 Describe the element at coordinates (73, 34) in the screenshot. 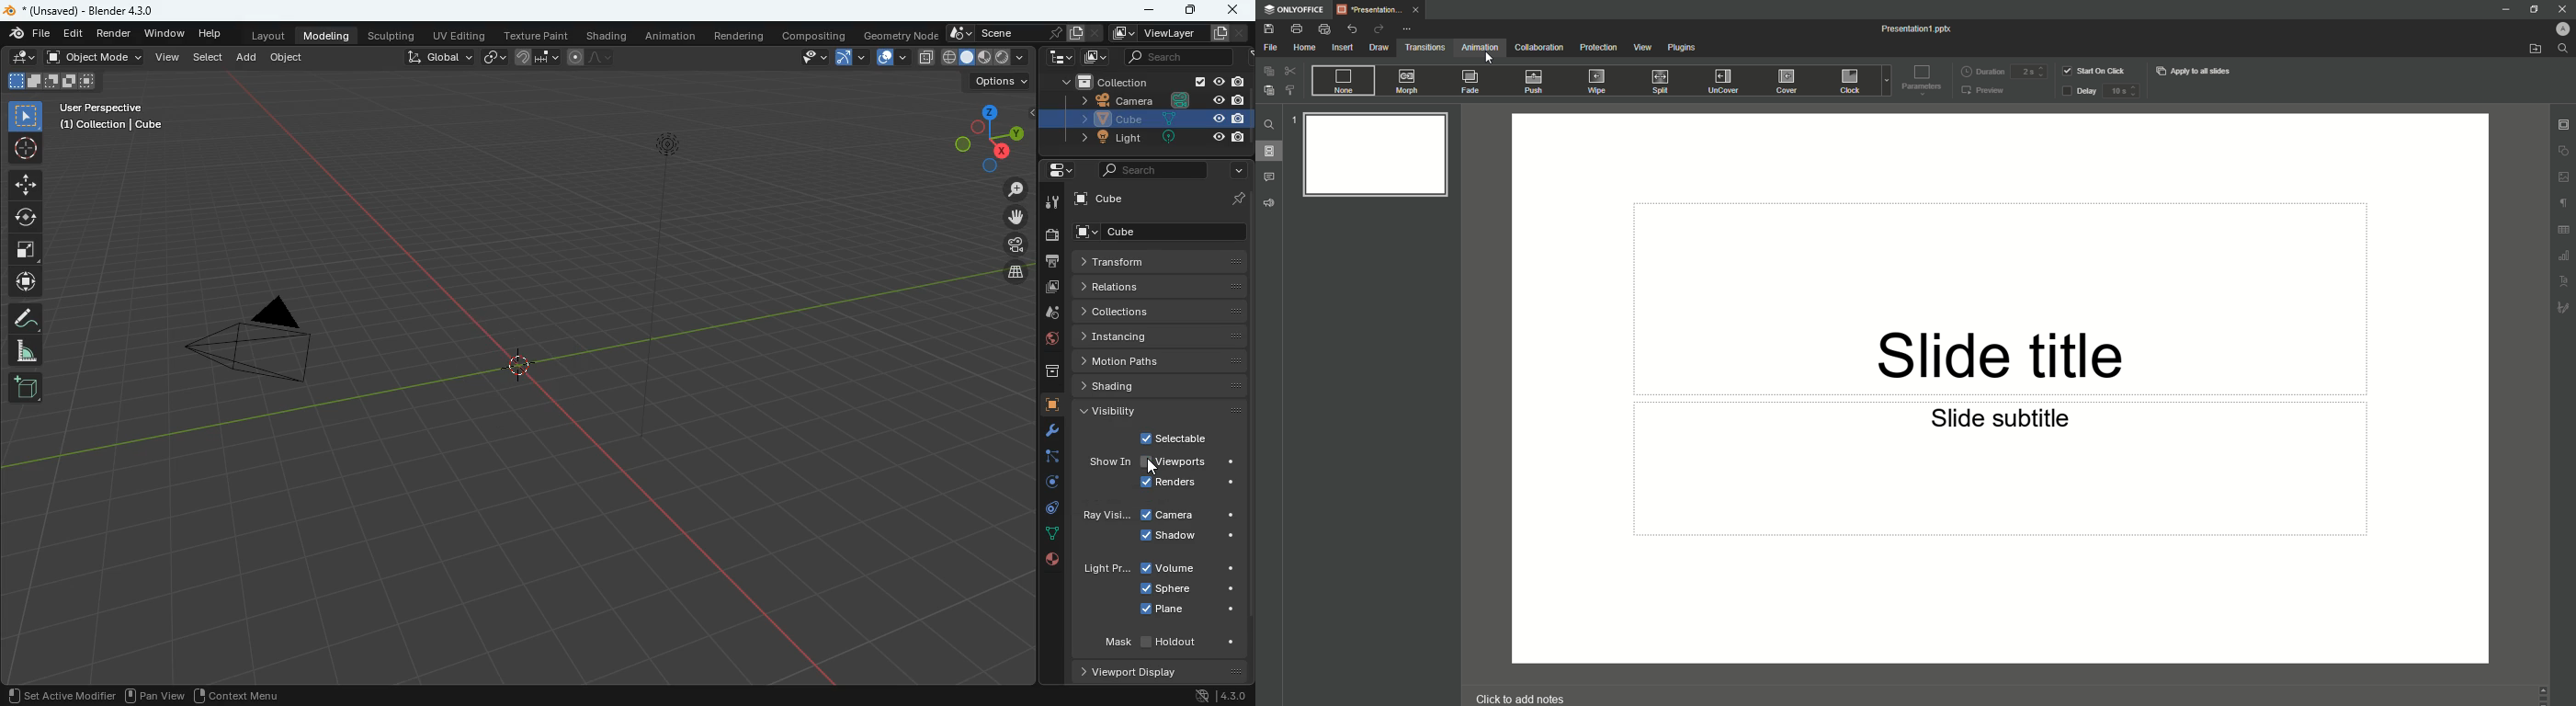

I see `edit` at that location.